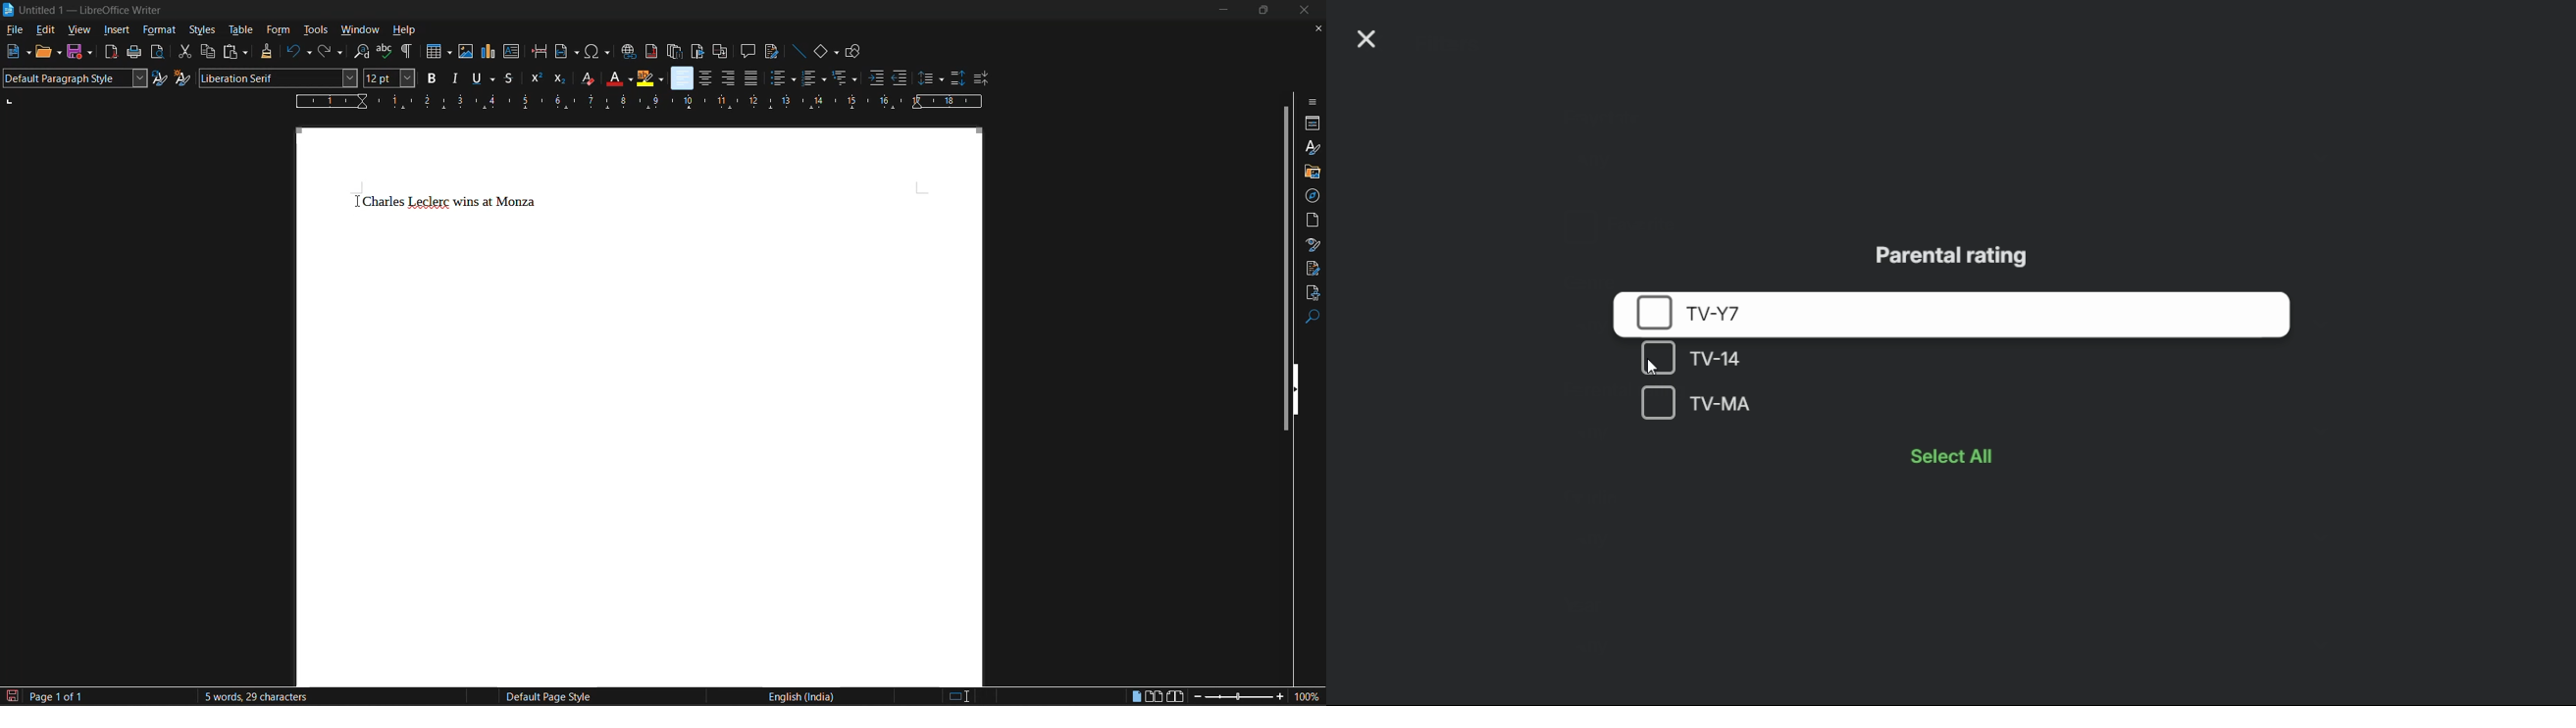  What do you see at coordinates (18, 52) in the screenshot?
I see `new` at bounding box center [18, 52].